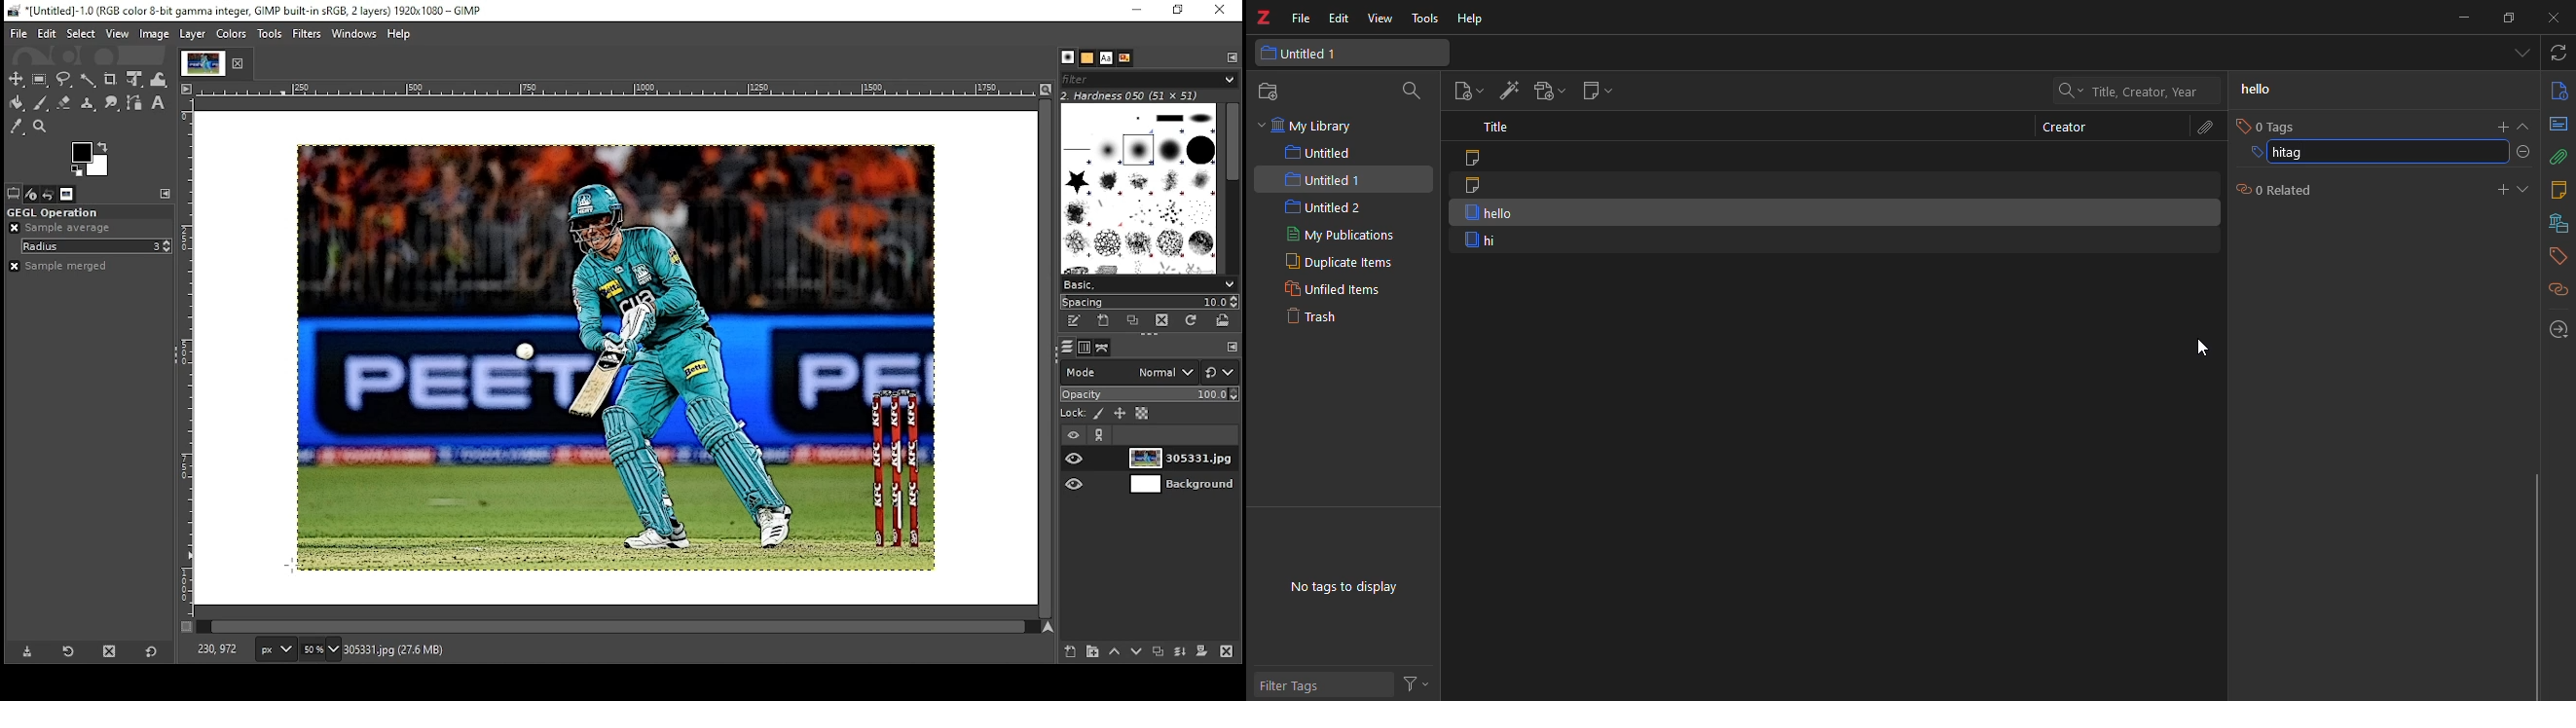 This screenshot has height=728, width=2576. I want to click on unified transform tool, so click(135, 78).